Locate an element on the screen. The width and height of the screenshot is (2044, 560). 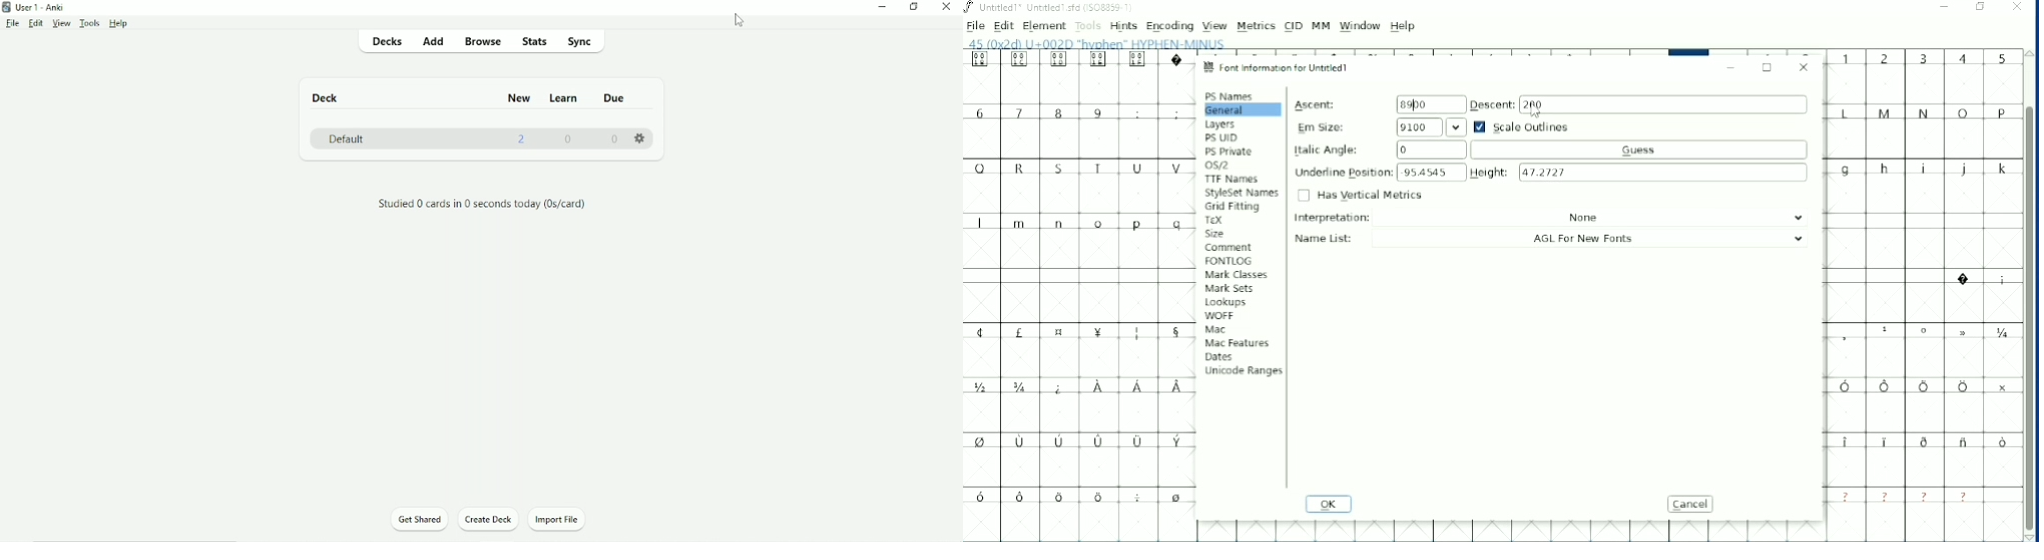
Stats is located at coordinates (536, 41).